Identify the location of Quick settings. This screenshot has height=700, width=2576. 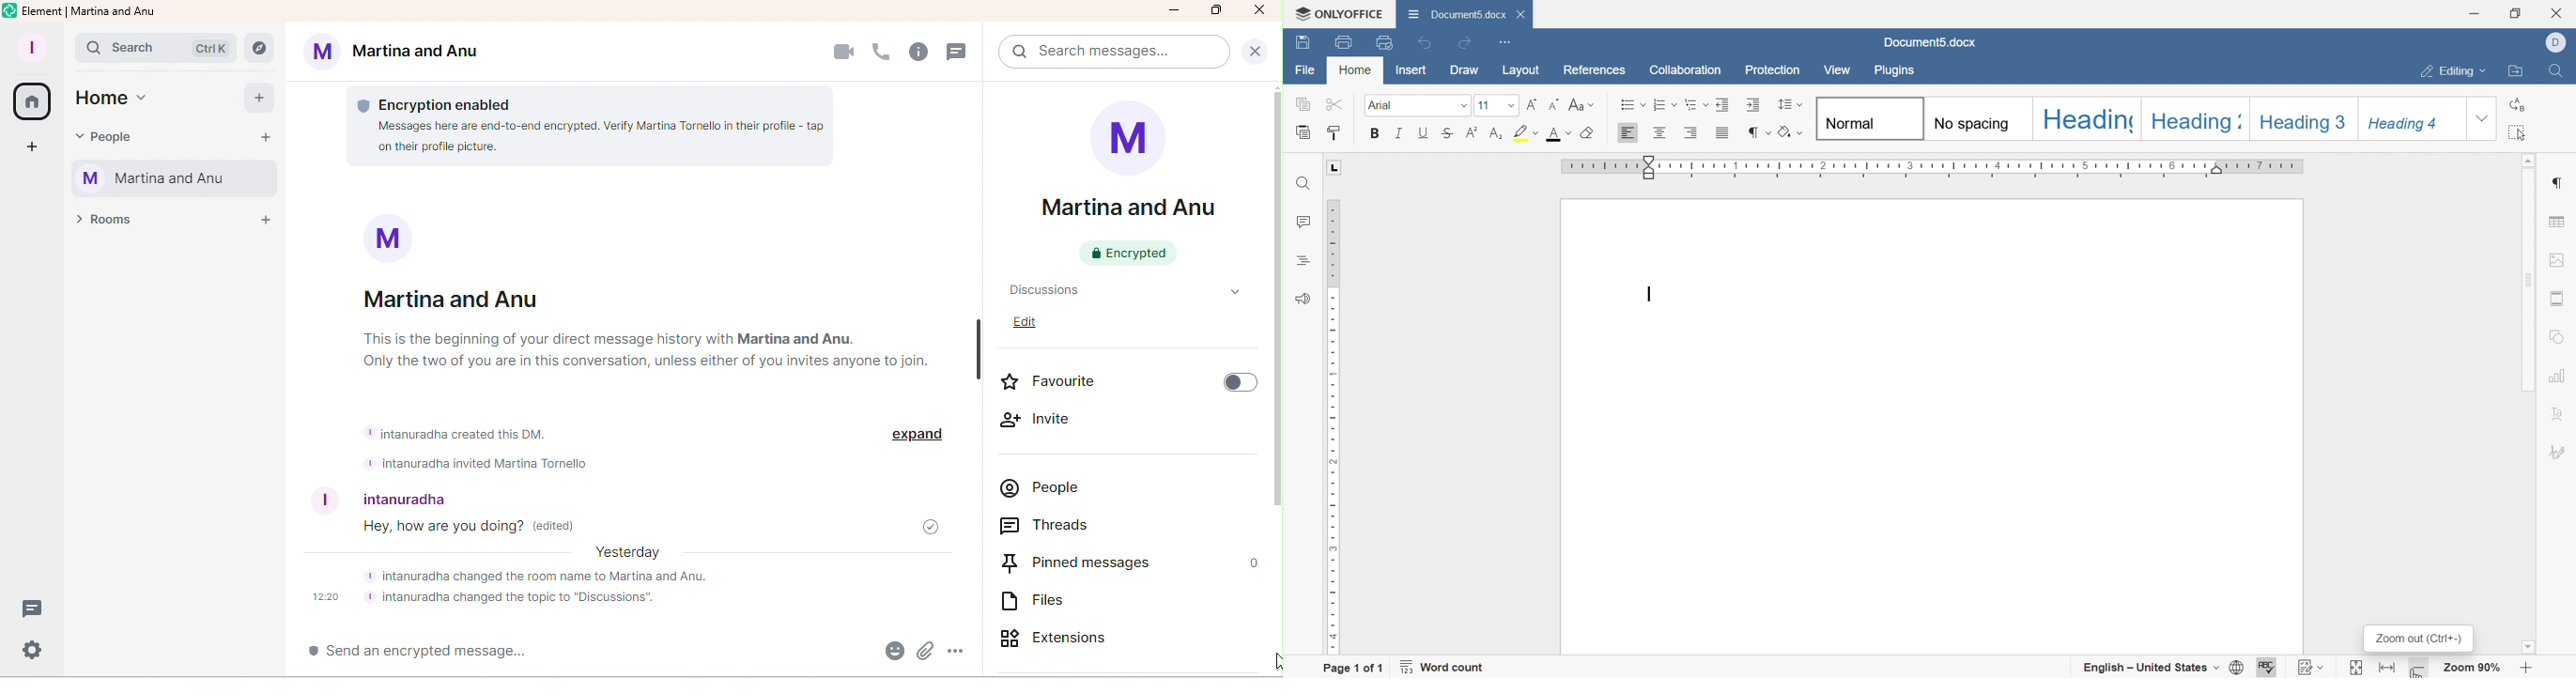
(32, 653).